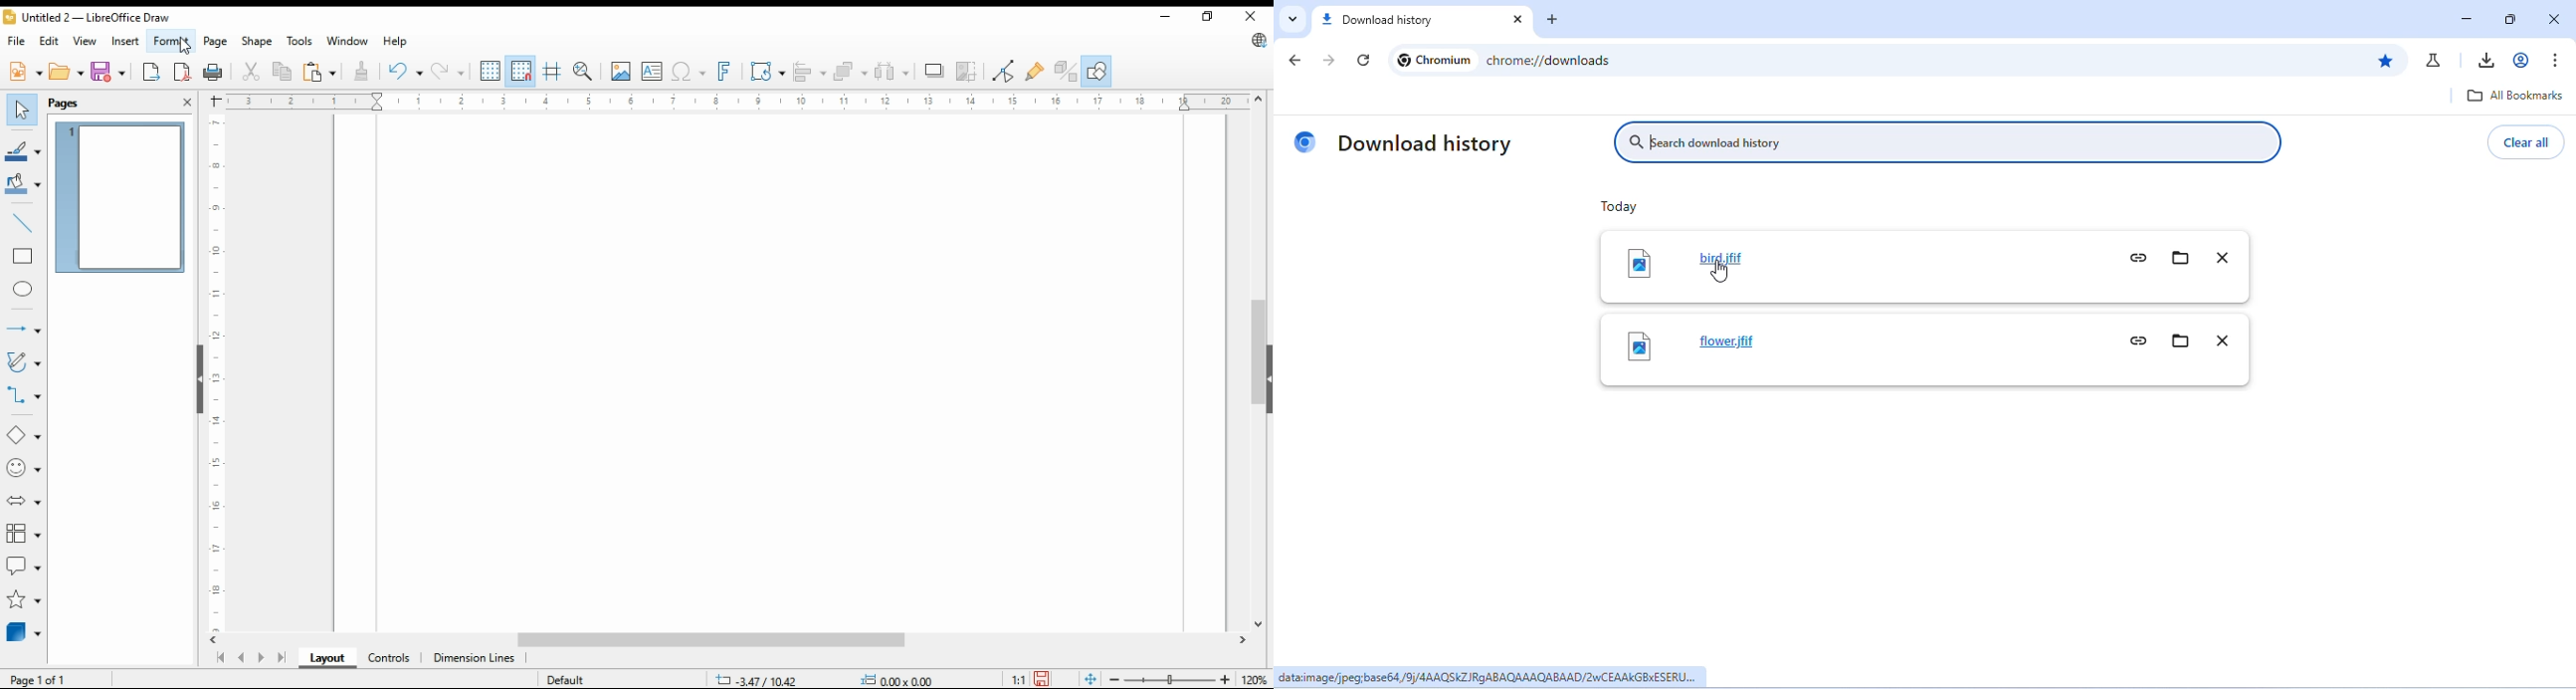 The width and height of the screenshot is (2576, 700). I want to click on redo, so click(447, 71).